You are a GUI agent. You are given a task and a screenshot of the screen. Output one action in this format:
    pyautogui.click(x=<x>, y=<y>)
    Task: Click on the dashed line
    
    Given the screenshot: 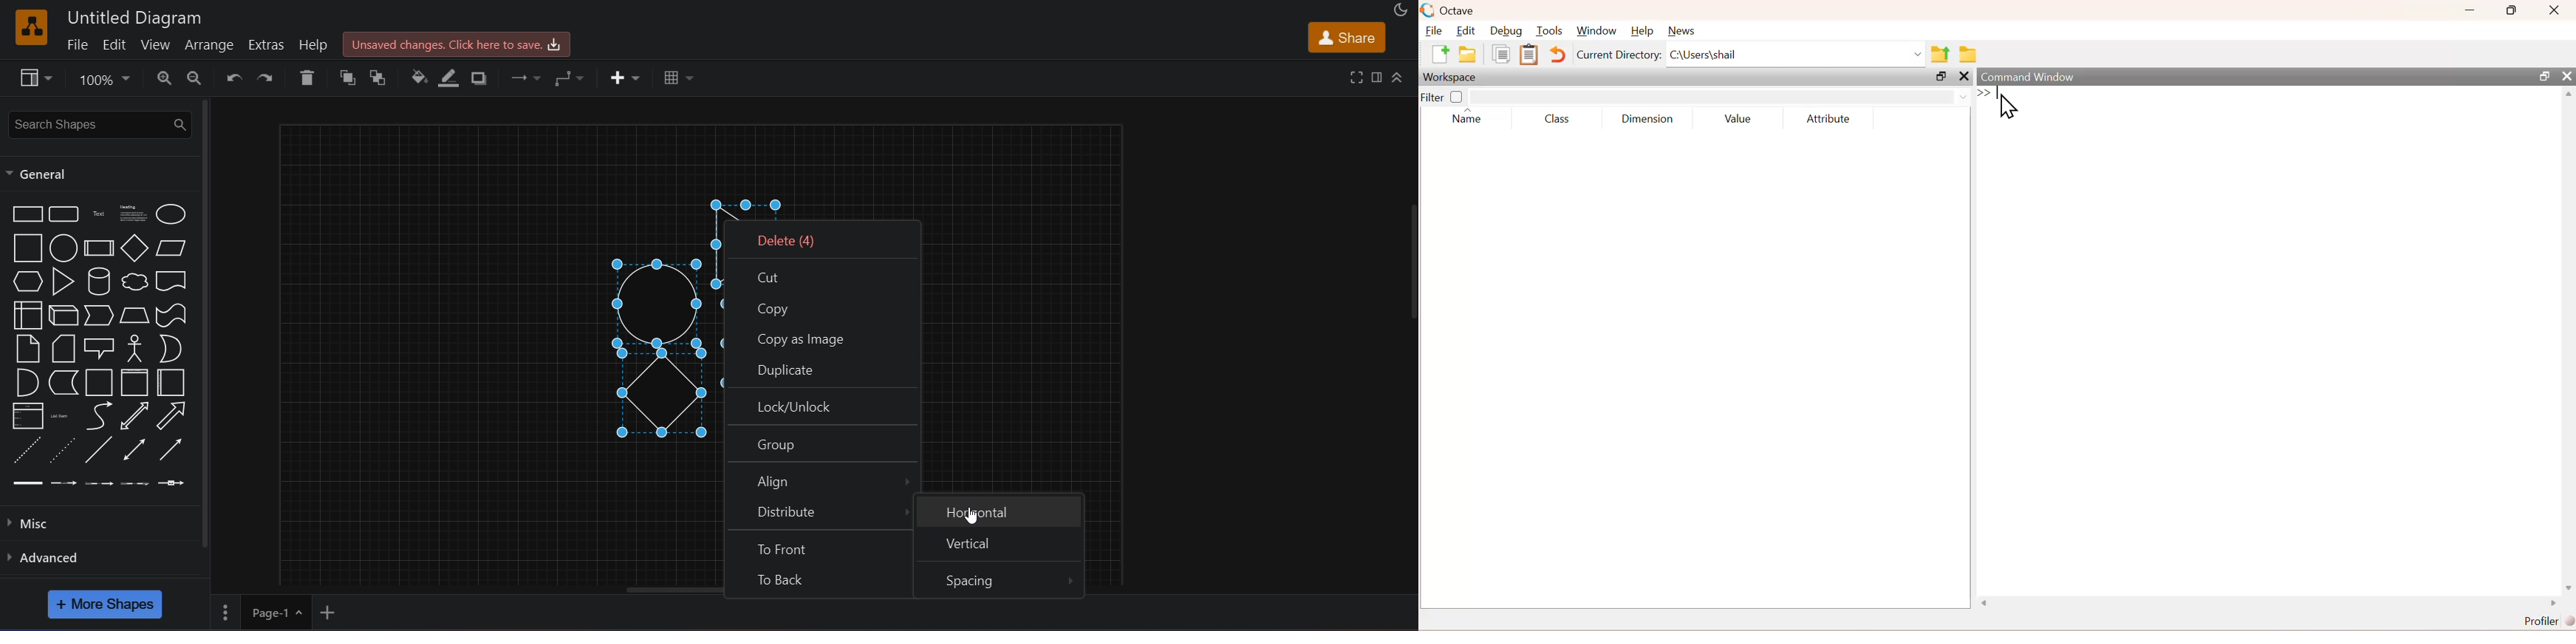 What is the action you would take?
    pyautogui.click(x=26, y=449)
    